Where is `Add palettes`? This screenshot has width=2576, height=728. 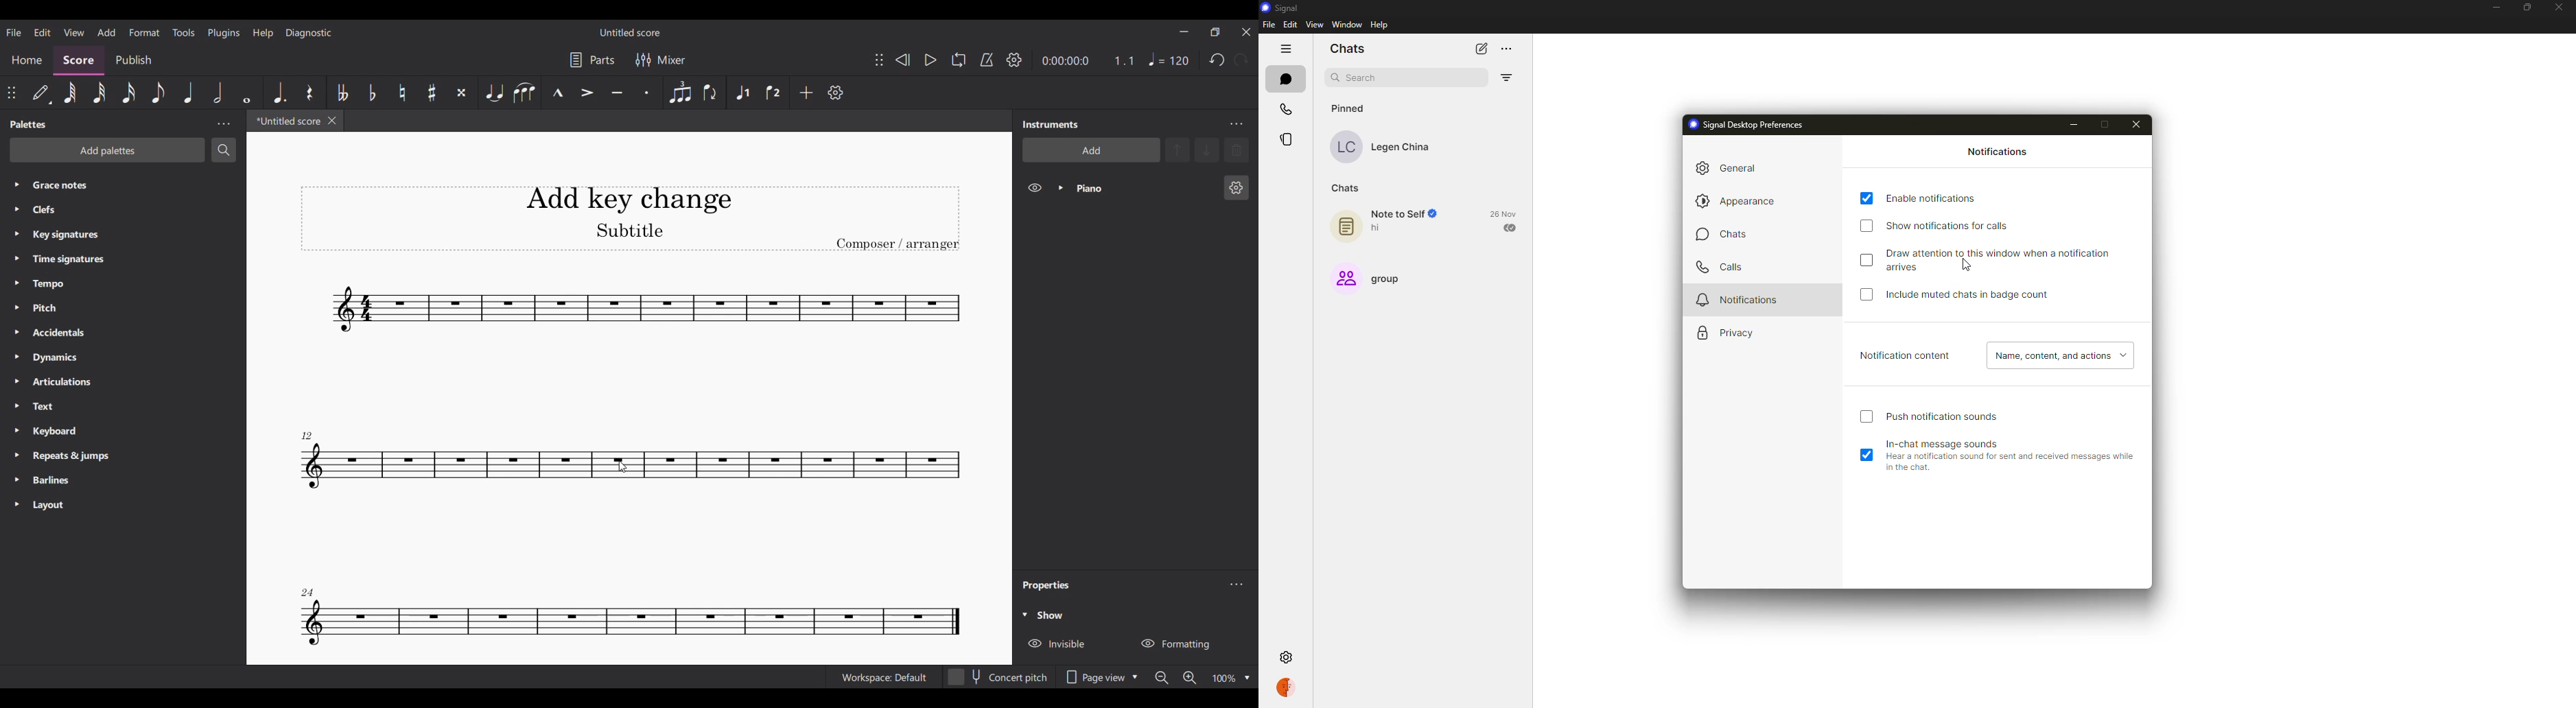
Add palettes is located at coordinates (108, 150).